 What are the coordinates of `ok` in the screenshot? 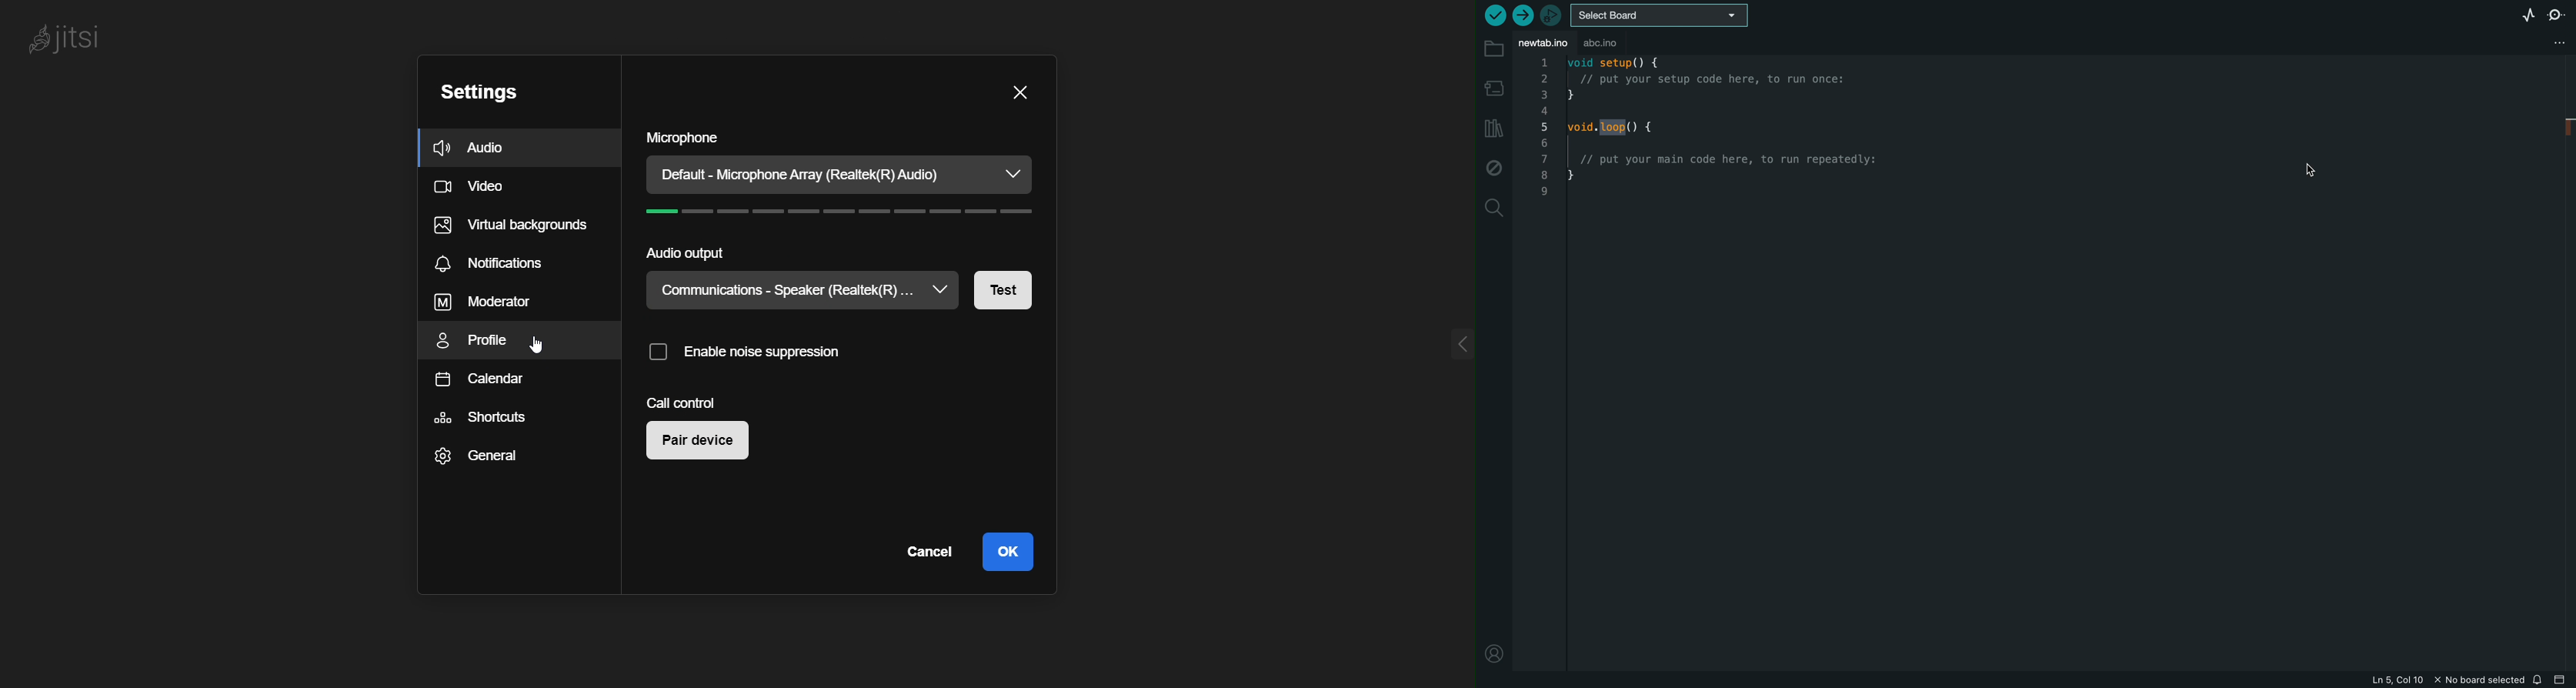 It's located at (1006, 553).